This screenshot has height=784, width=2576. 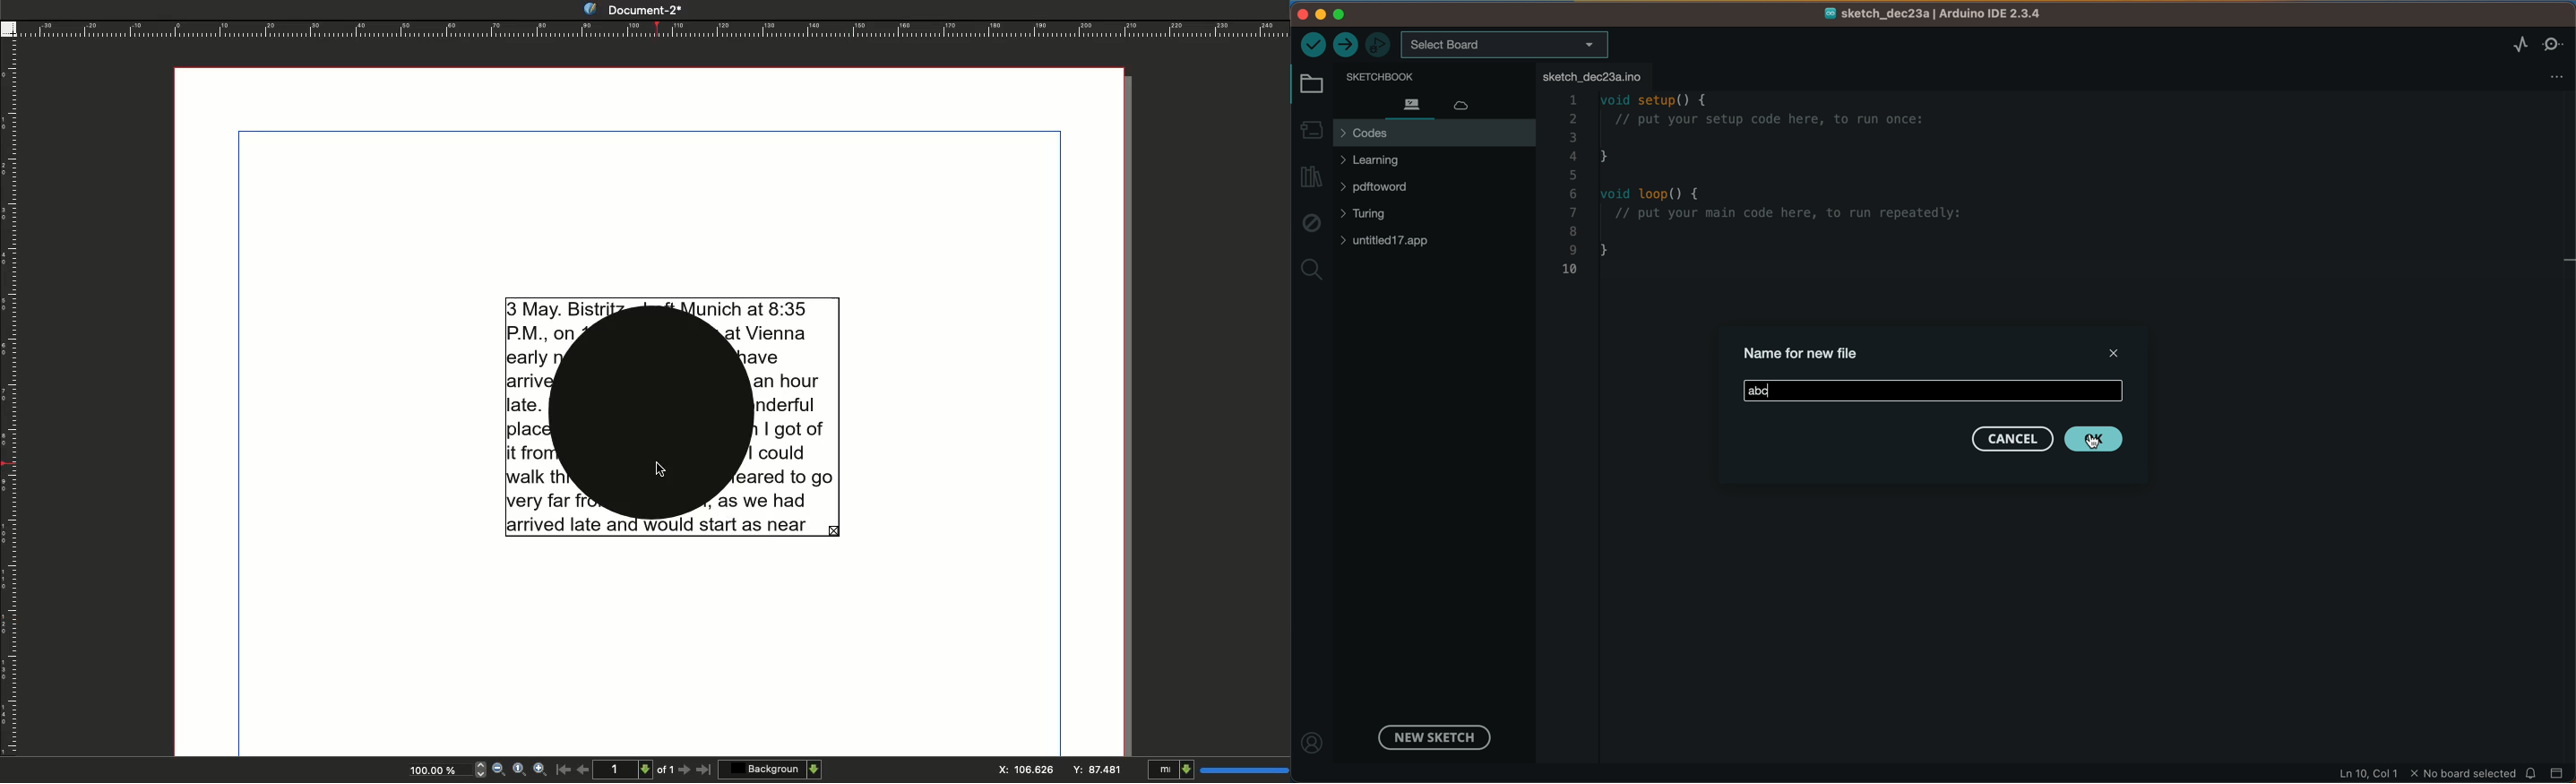 What do you see at coordinates (1219, 768) in the screenshot?
I see `Units` at bounding box center [1219, 768].